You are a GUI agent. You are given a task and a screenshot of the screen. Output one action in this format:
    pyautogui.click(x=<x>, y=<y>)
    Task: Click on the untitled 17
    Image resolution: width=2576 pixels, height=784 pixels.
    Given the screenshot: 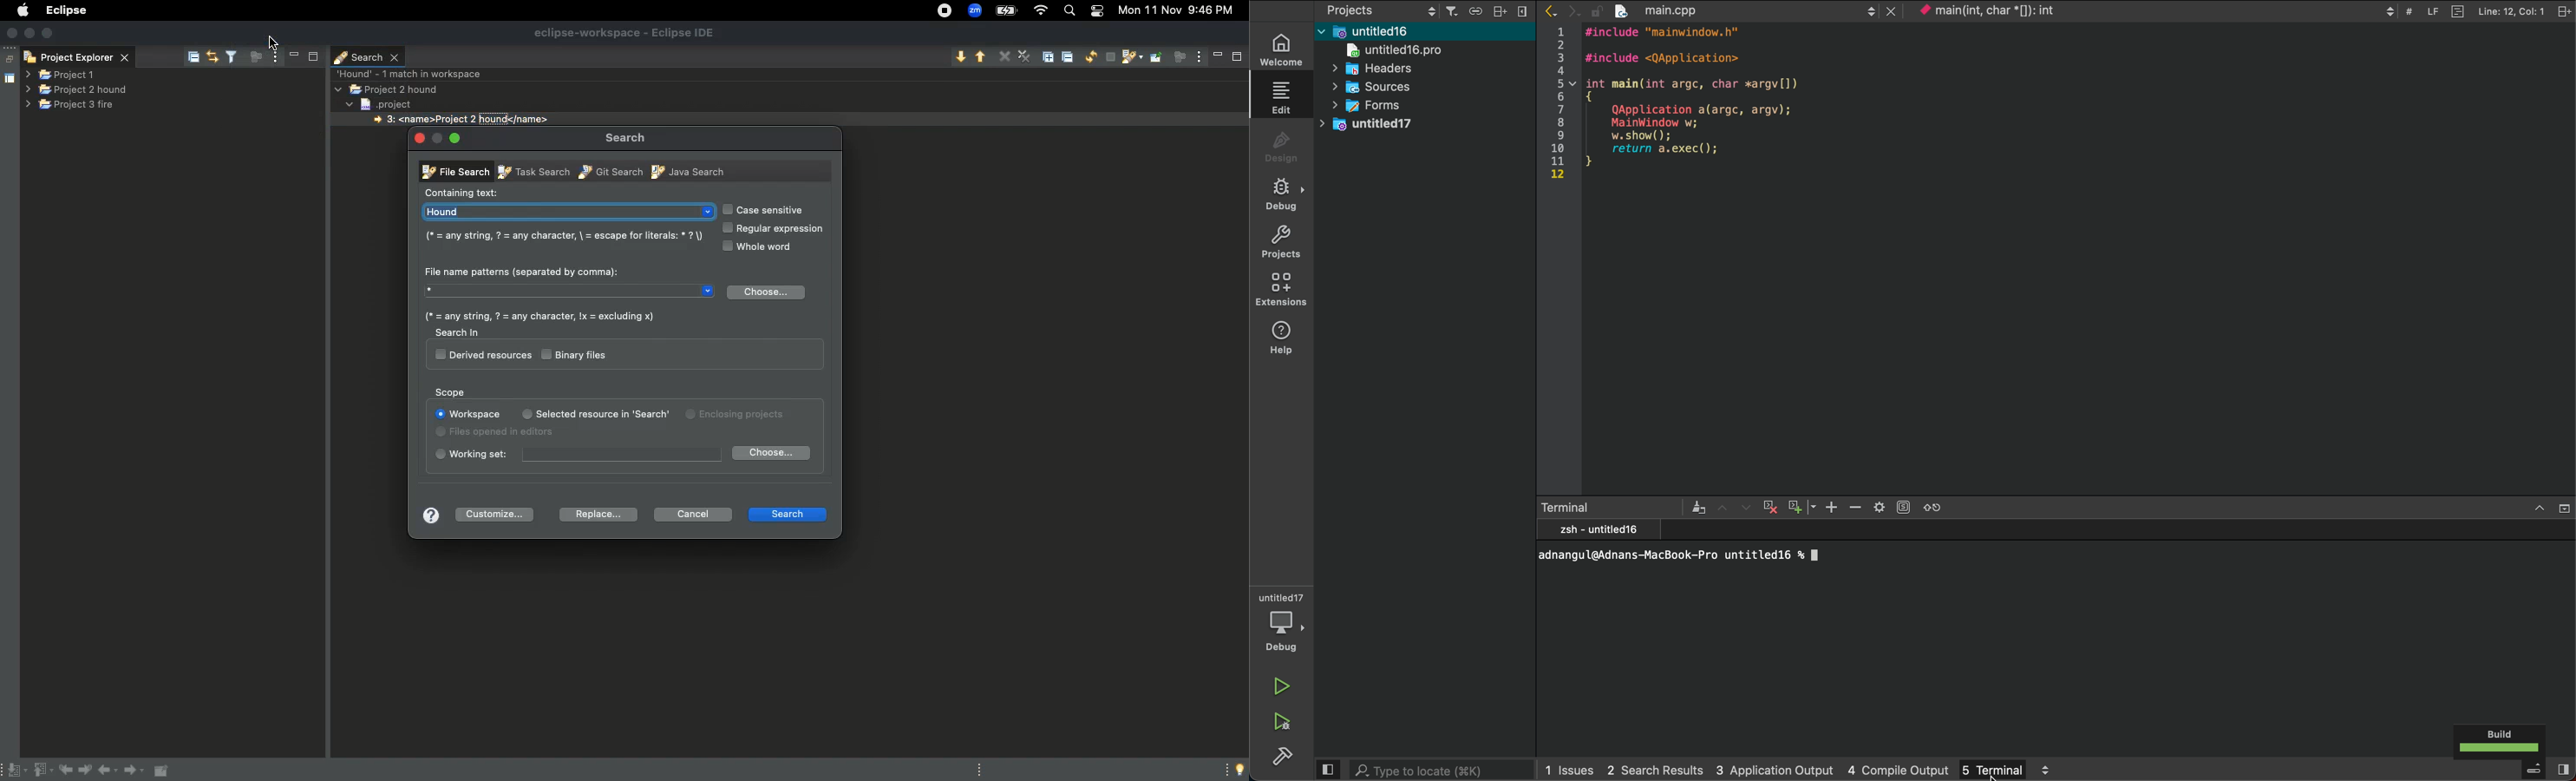 What is the action you would take?
    pyautogui.click(x=1389, y=125)
    